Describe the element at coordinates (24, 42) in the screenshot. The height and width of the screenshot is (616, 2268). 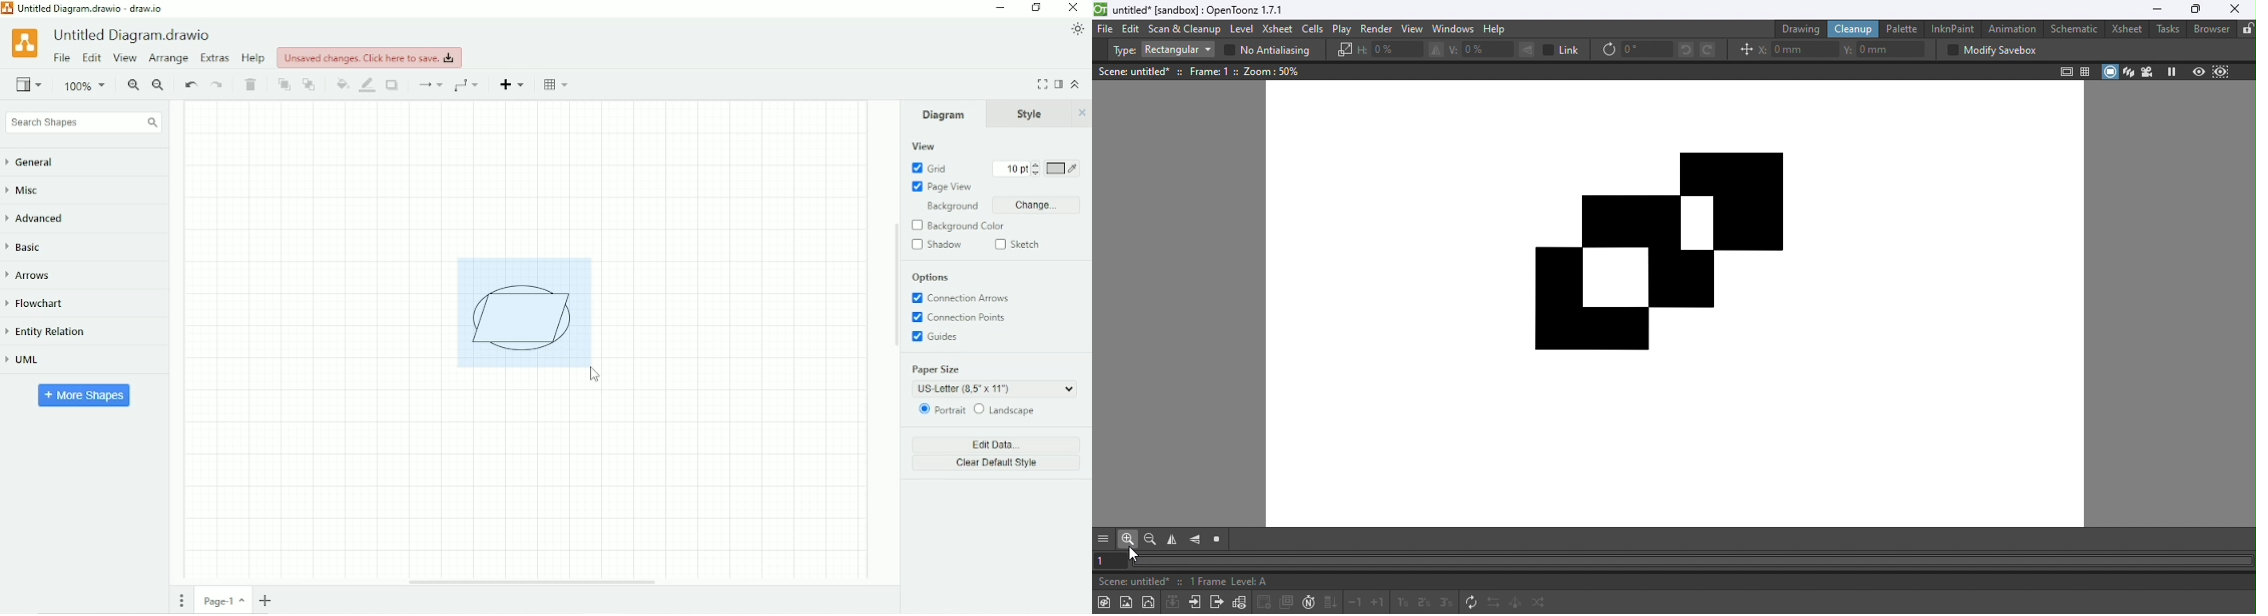
I see `Logo` at that location.